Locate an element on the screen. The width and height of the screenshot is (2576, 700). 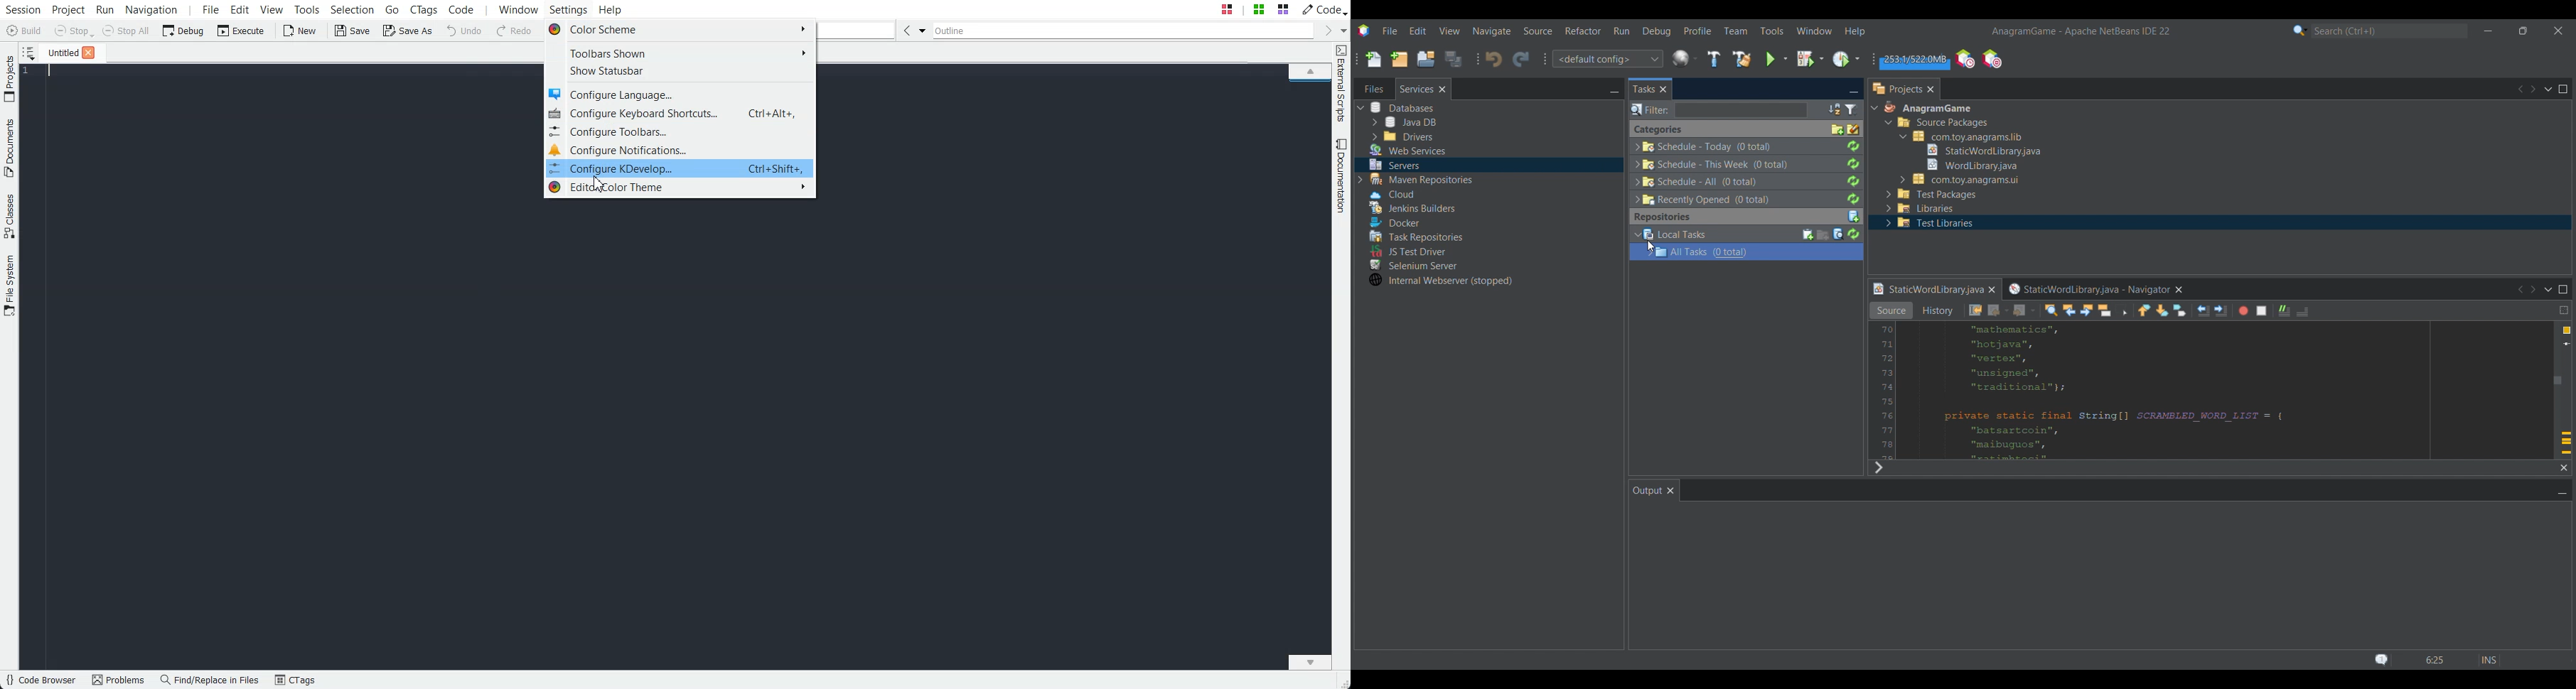
 is located at coordinates (2212, 310).